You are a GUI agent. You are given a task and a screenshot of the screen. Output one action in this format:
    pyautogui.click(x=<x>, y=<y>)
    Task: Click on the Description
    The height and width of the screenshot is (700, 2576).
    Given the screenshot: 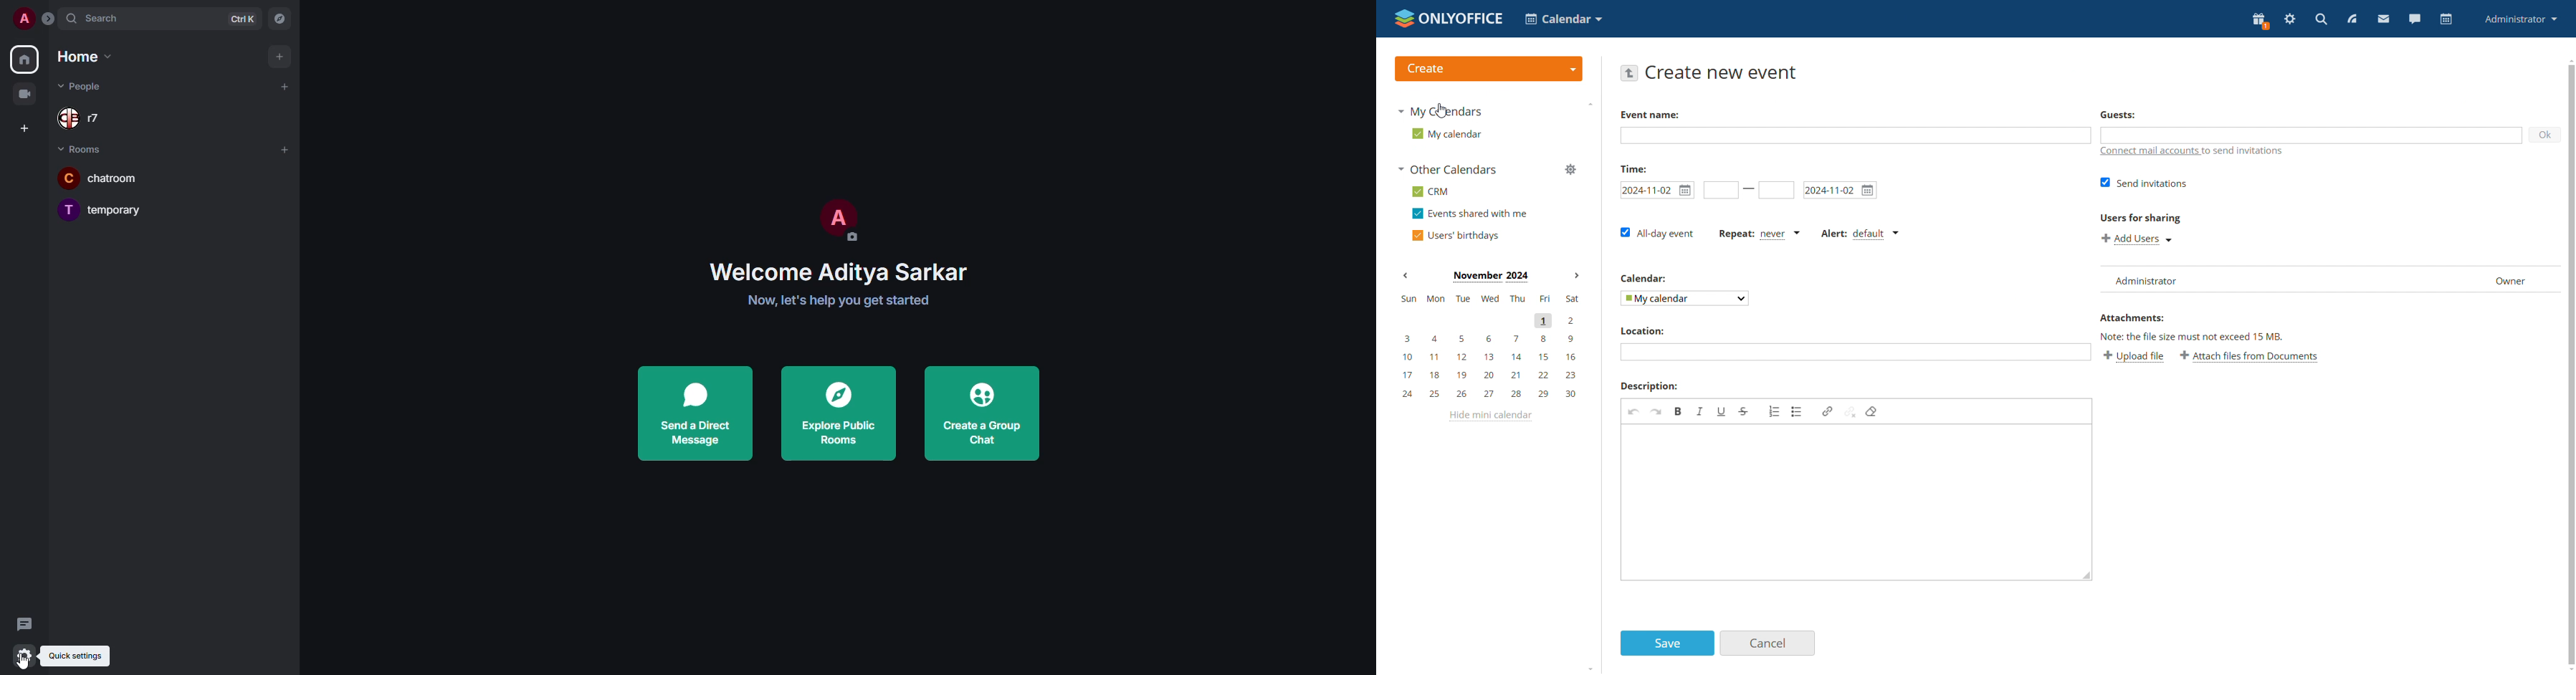 What is the action you would take?
    pyautogui.click(x=1647, y=386)
    